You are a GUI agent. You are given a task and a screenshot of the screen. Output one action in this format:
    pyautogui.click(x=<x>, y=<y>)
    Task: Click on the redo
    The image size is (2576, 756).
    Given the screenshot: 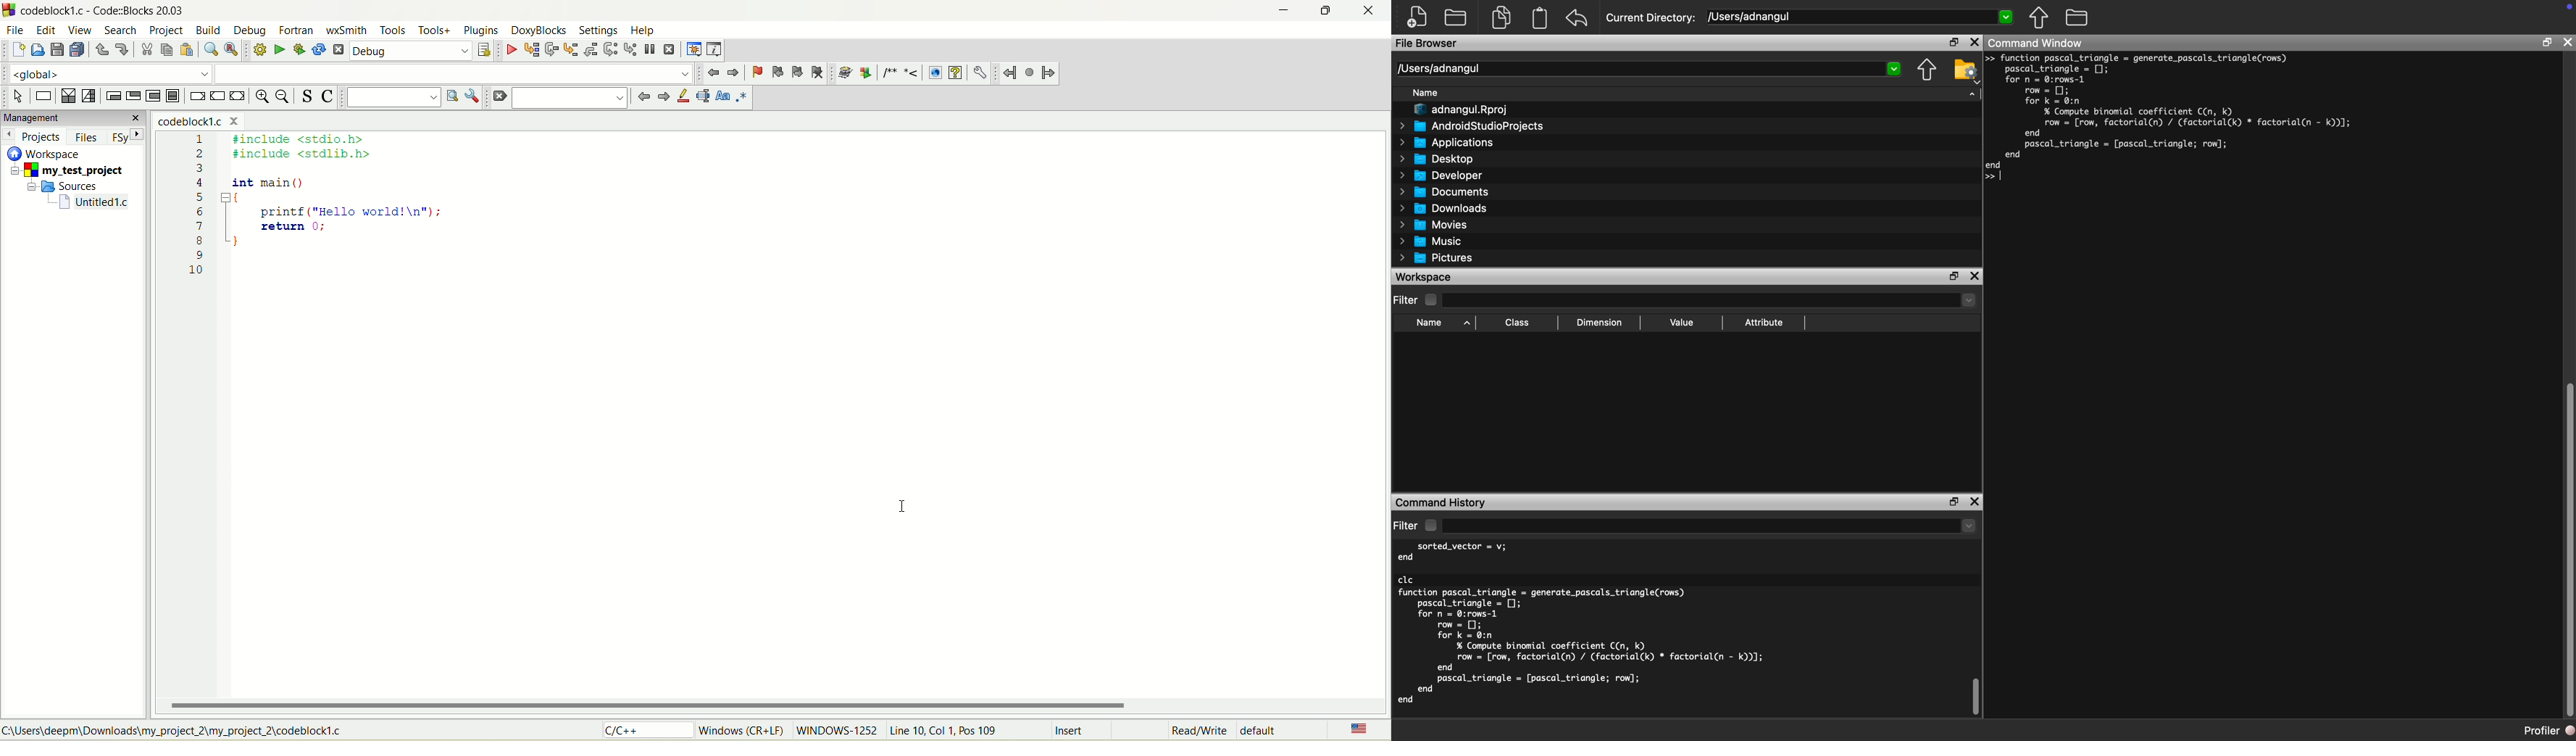 What is the action you would take?
    pyautogui.click(x=121, y=48)
    